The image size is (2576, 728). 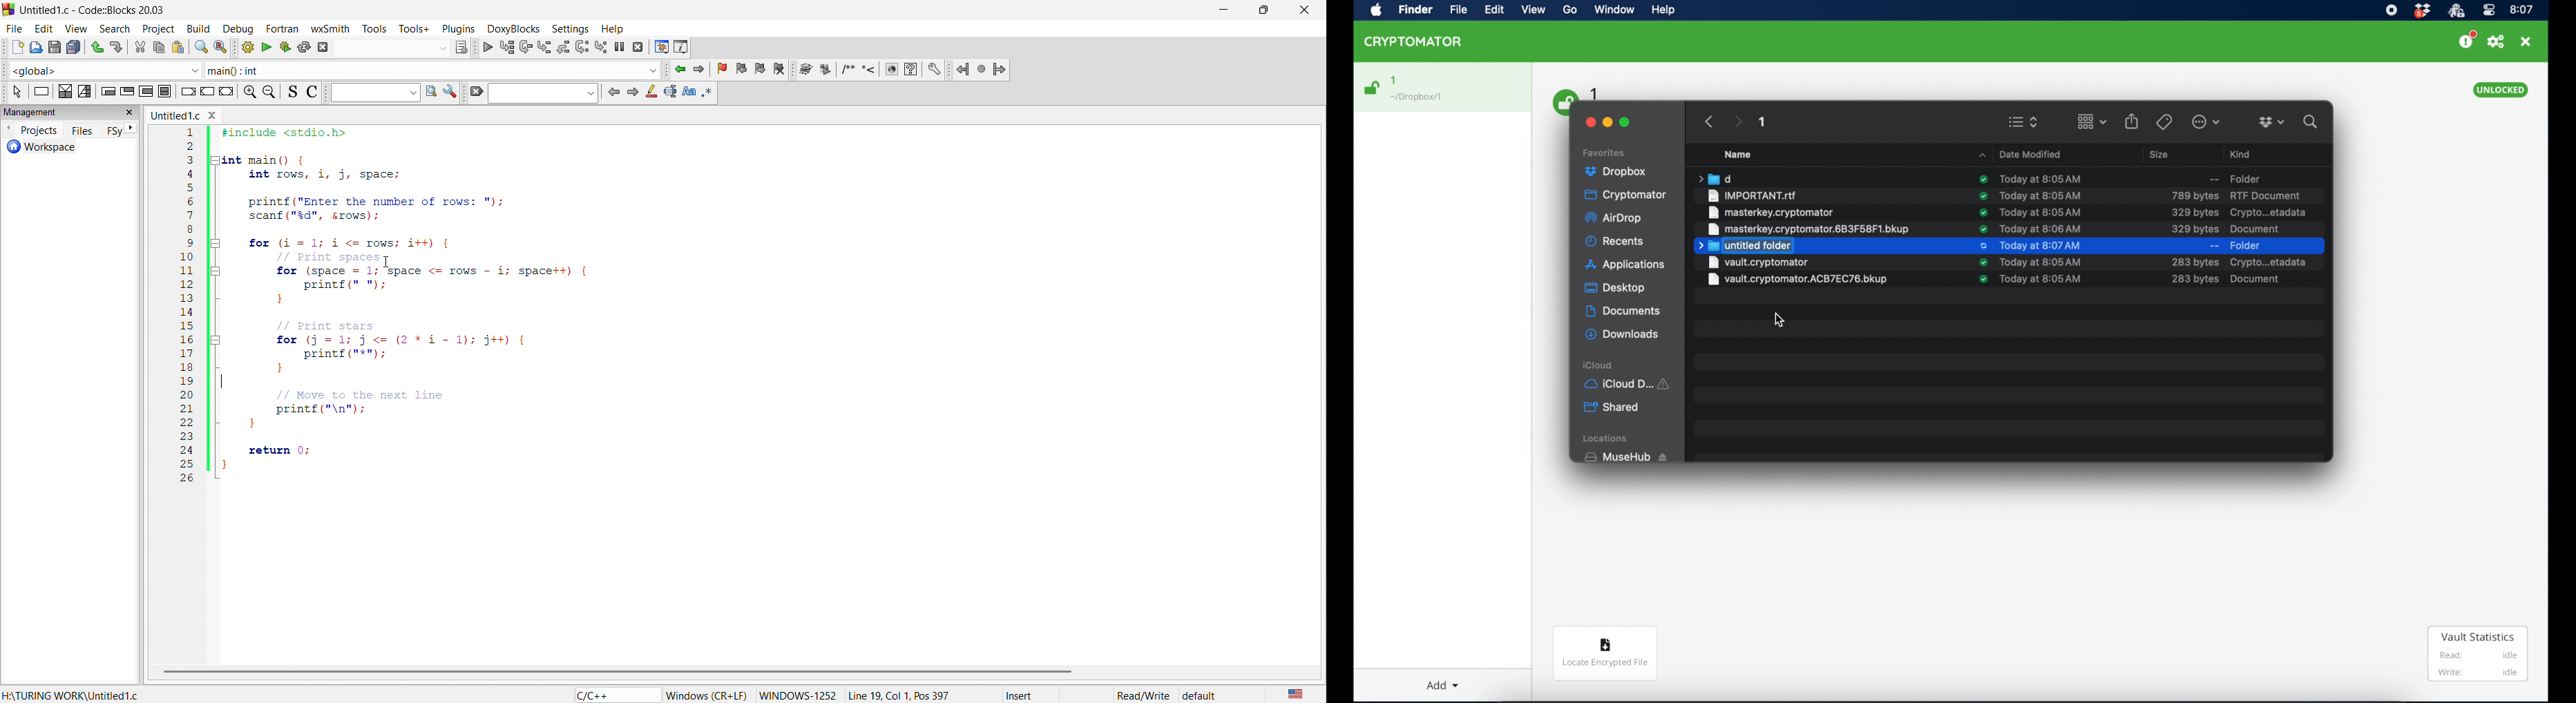 What do you see at coordinates (12, 48) in the screenshot?
I see `new file` at bounding box center [12, 48].